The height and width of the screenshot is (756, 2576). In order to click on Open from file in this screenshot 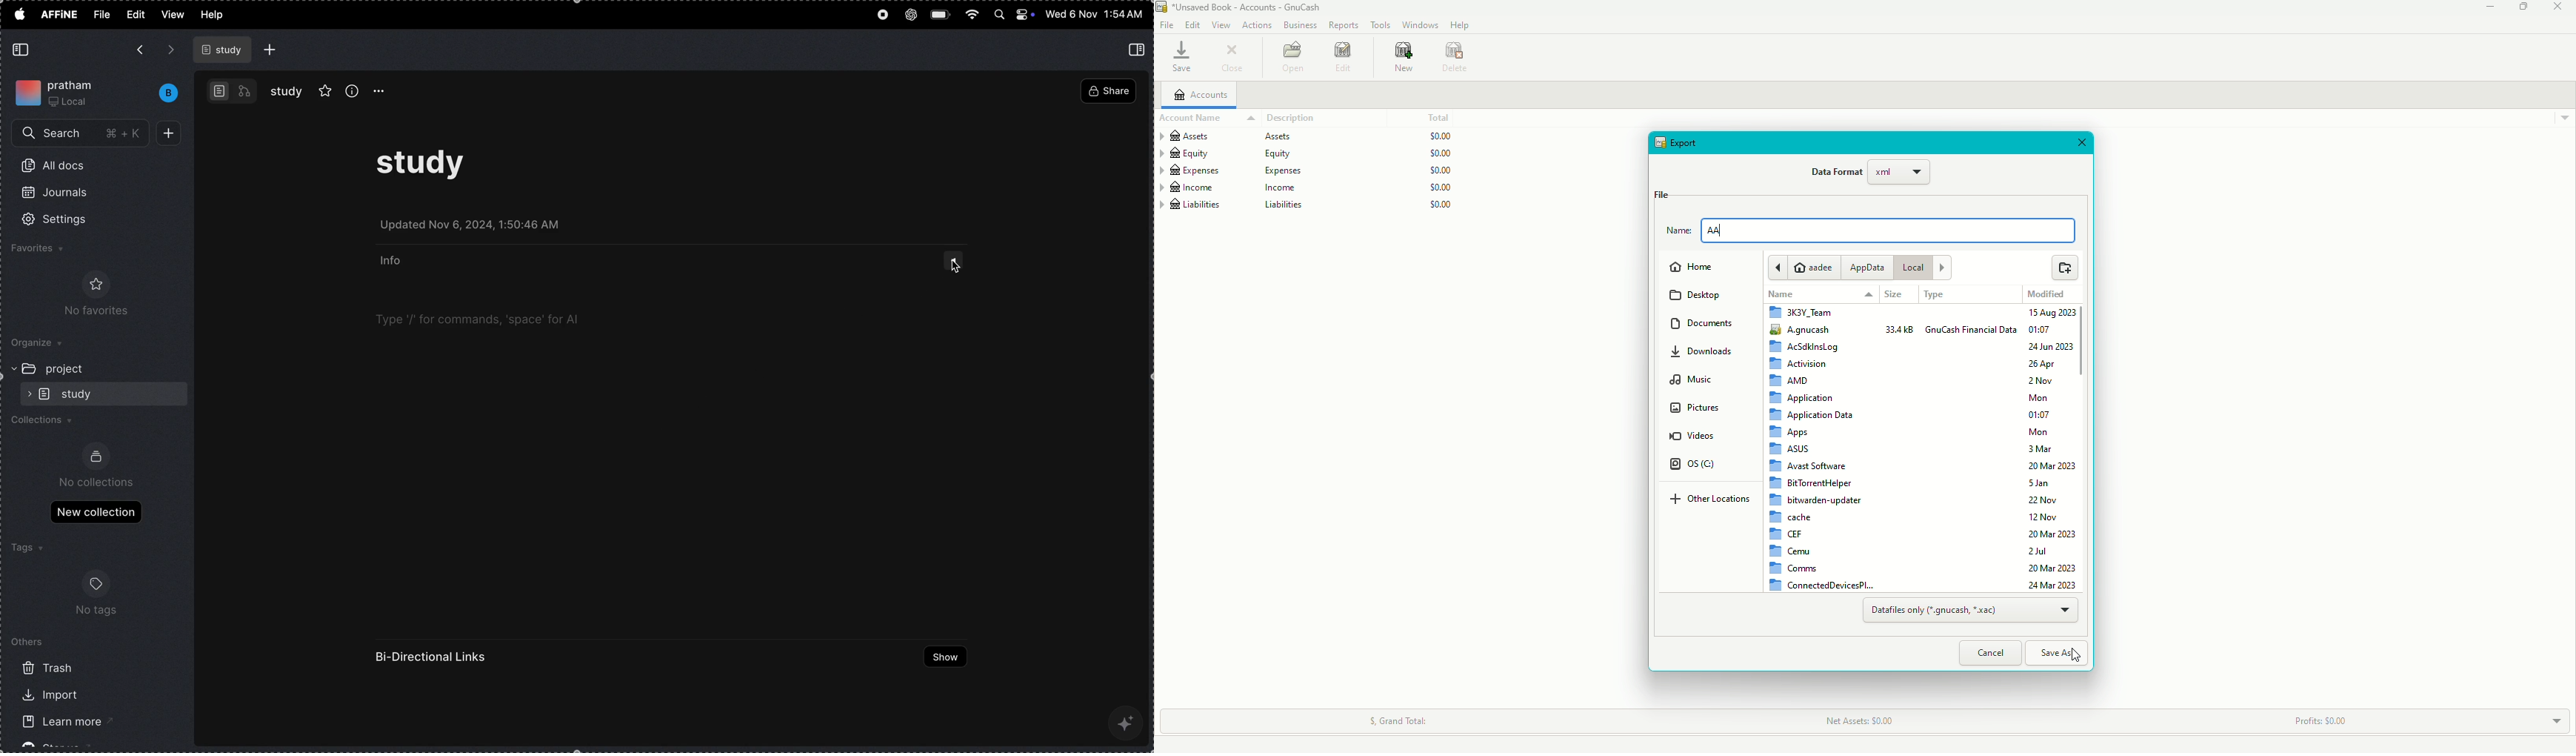, I will do `click(2063, 268)`.